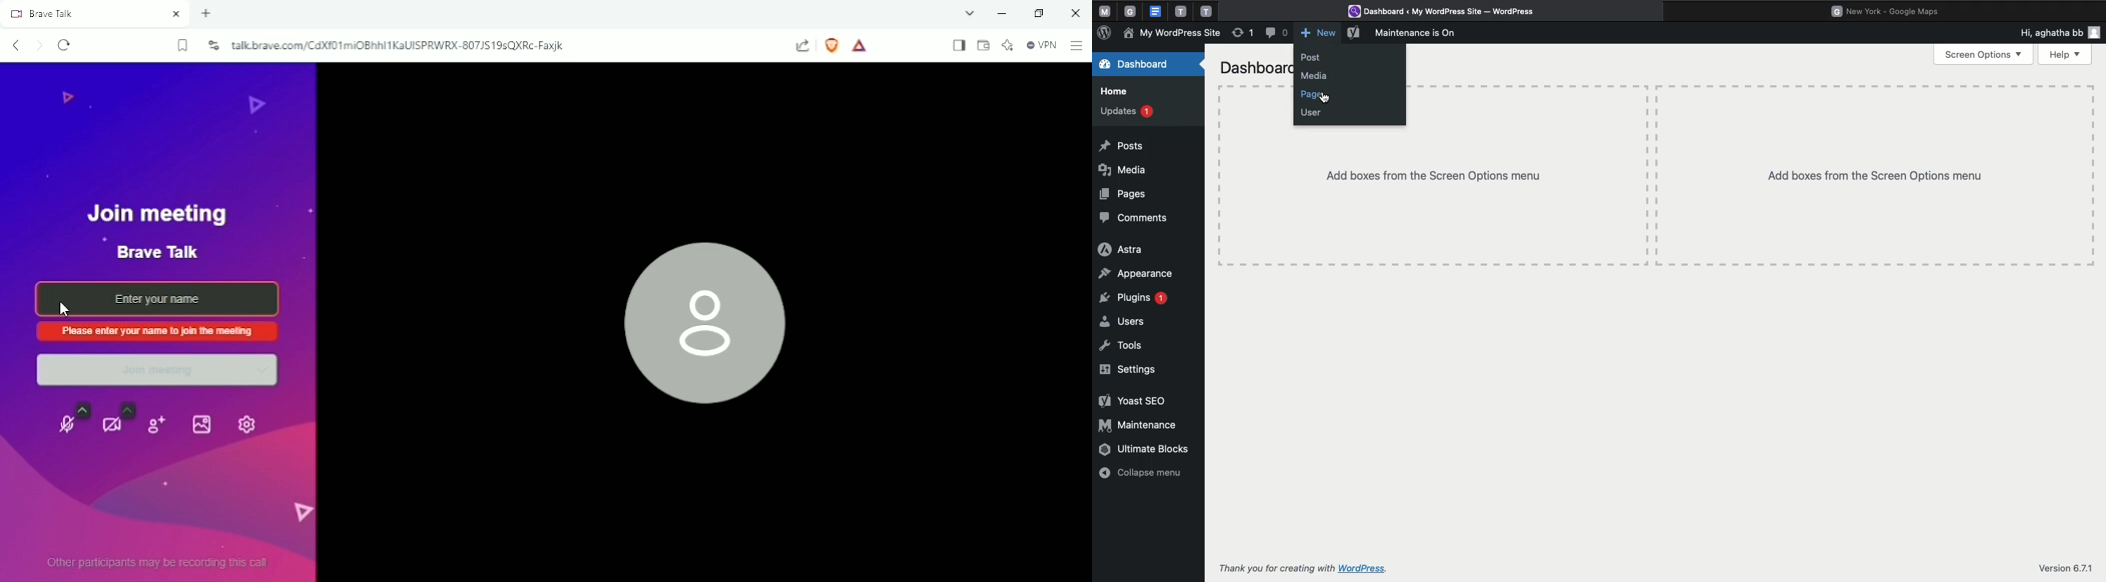  Describe the element at coordinates (1275, 33) in the screenshot. I see `Comment` at that location.